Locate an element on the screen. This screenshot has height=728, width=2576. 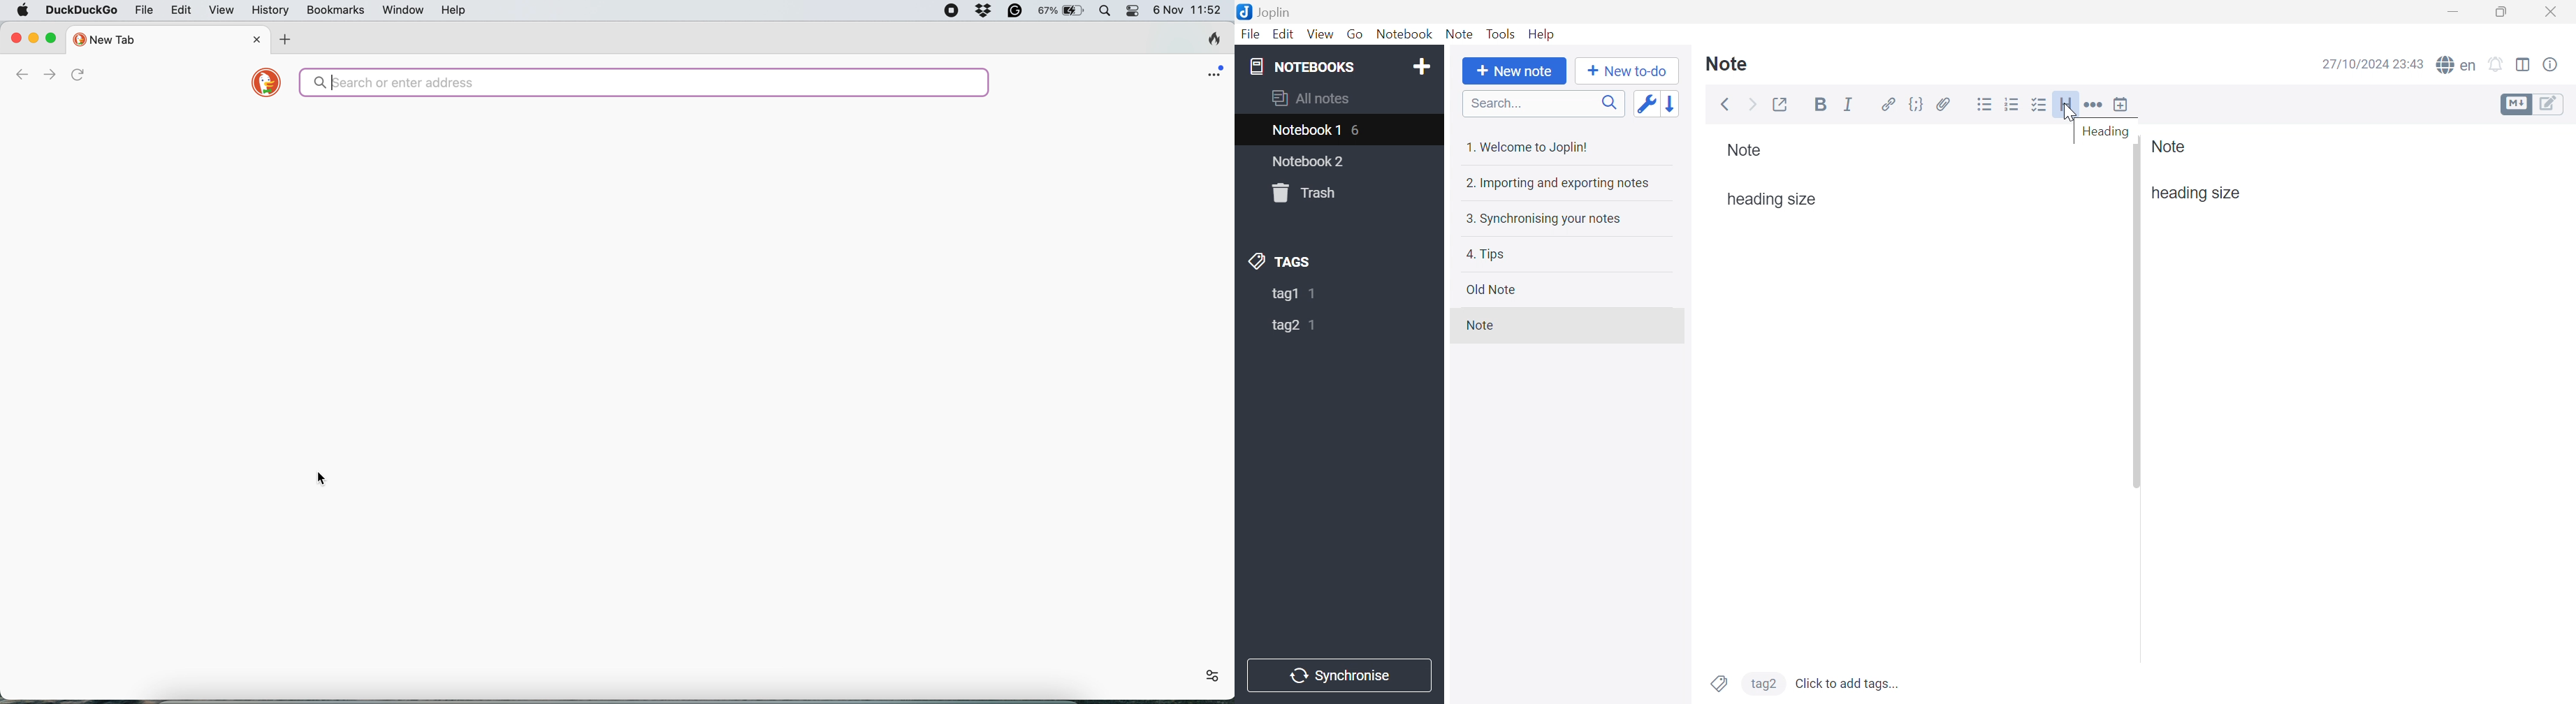
Toggle external editing is located at coordinates (1781, 105).